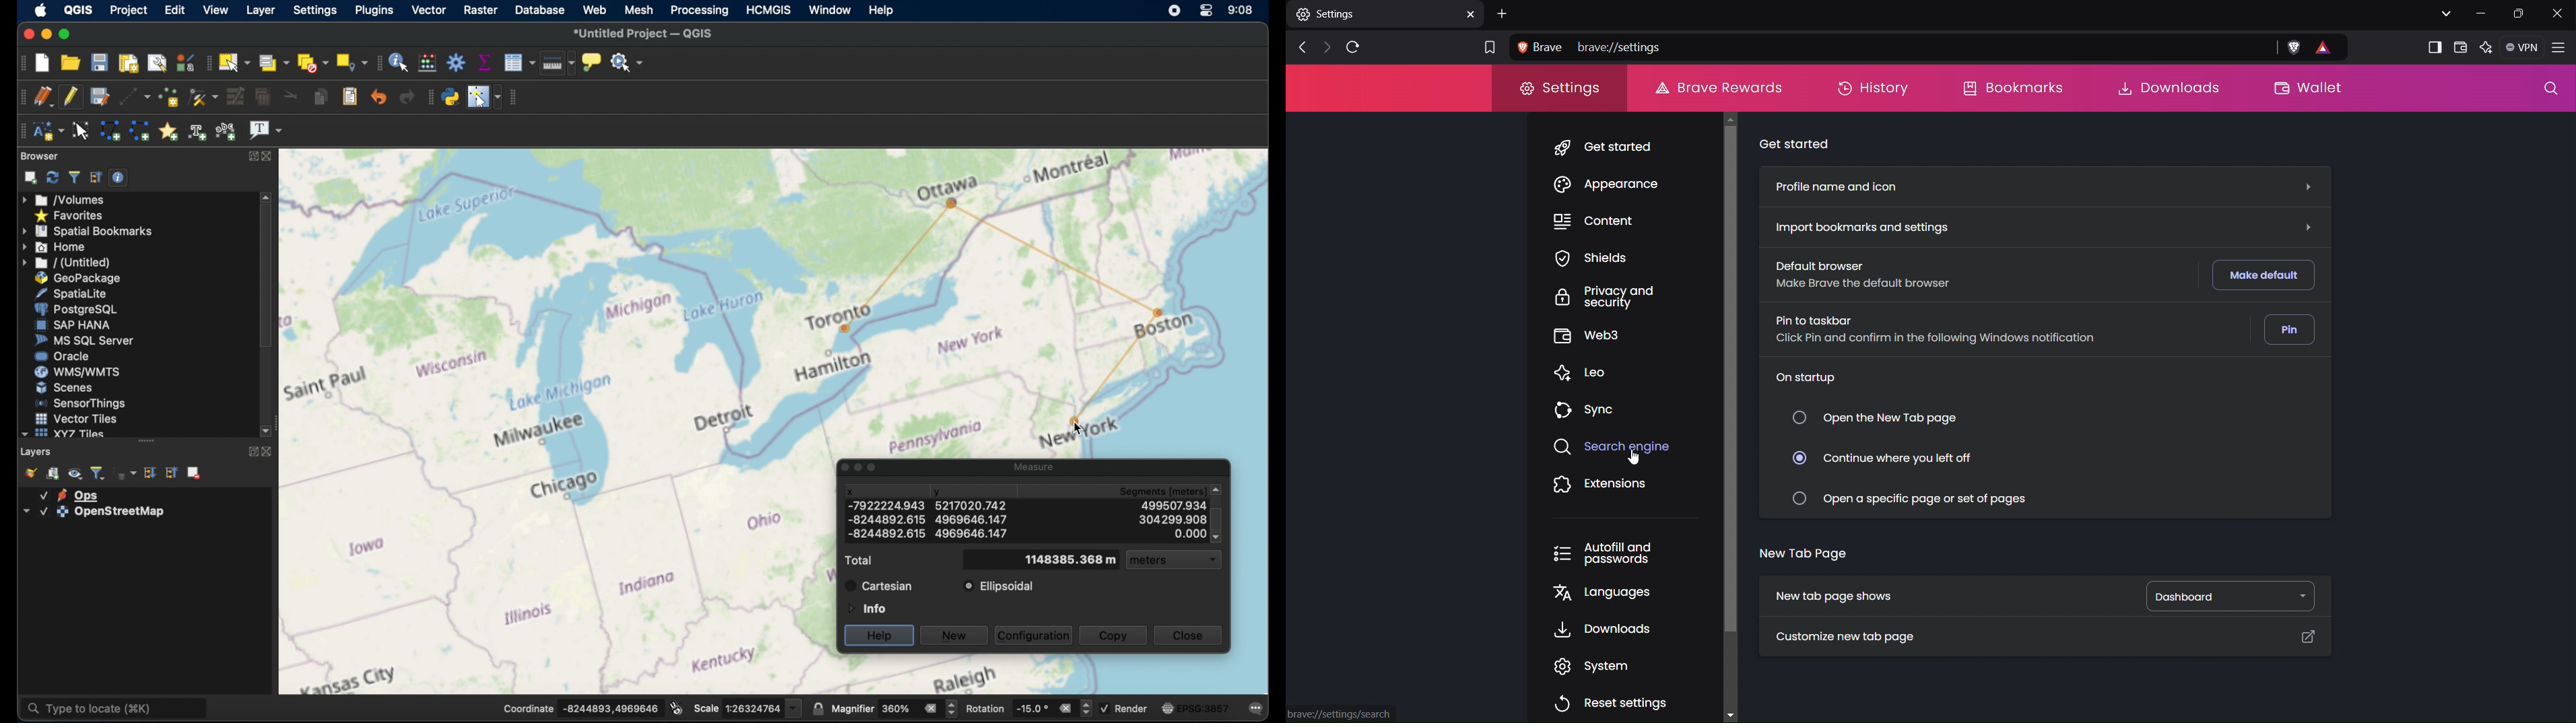 Image resolution: width=2576 pixels, height=728 pixels. I want to click on geopackage, so click(78, 278).